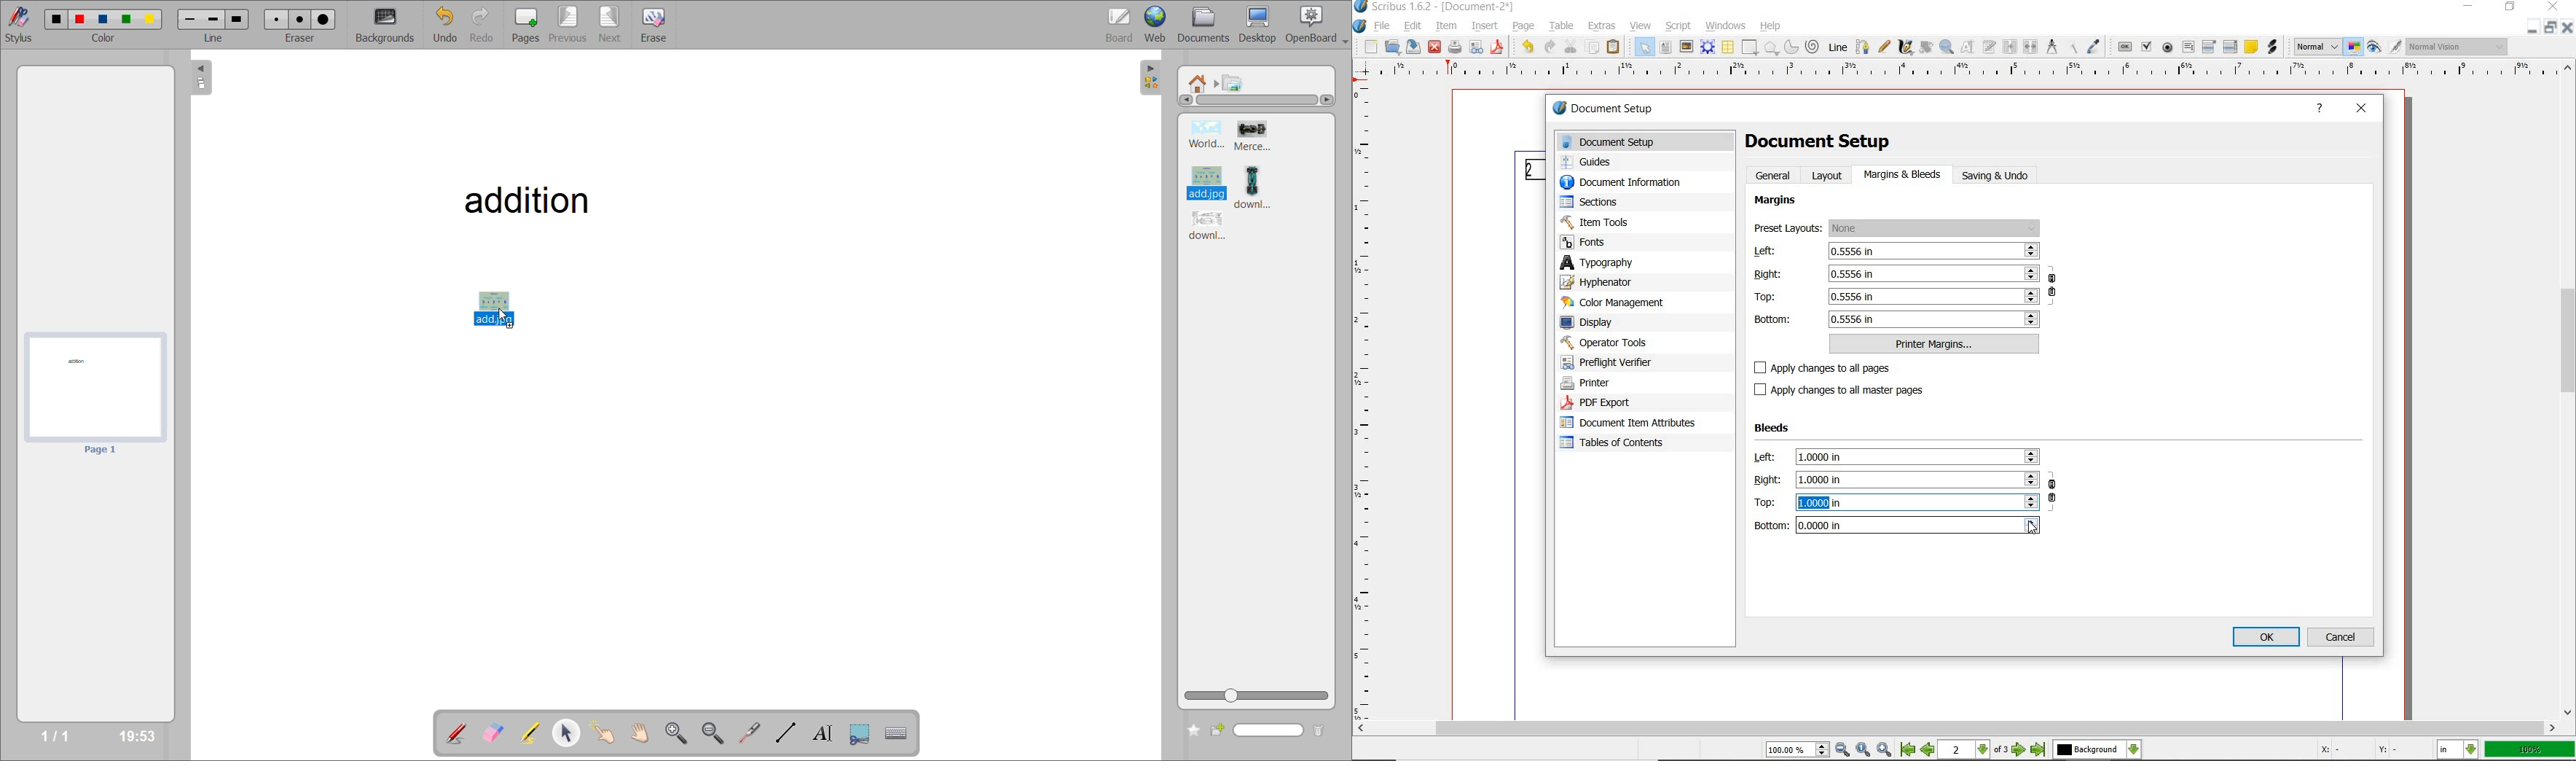 The image size is (2576, 784). Describe the element at coordinates (1617, 304) in the screenshot. I see `color management` at that location.